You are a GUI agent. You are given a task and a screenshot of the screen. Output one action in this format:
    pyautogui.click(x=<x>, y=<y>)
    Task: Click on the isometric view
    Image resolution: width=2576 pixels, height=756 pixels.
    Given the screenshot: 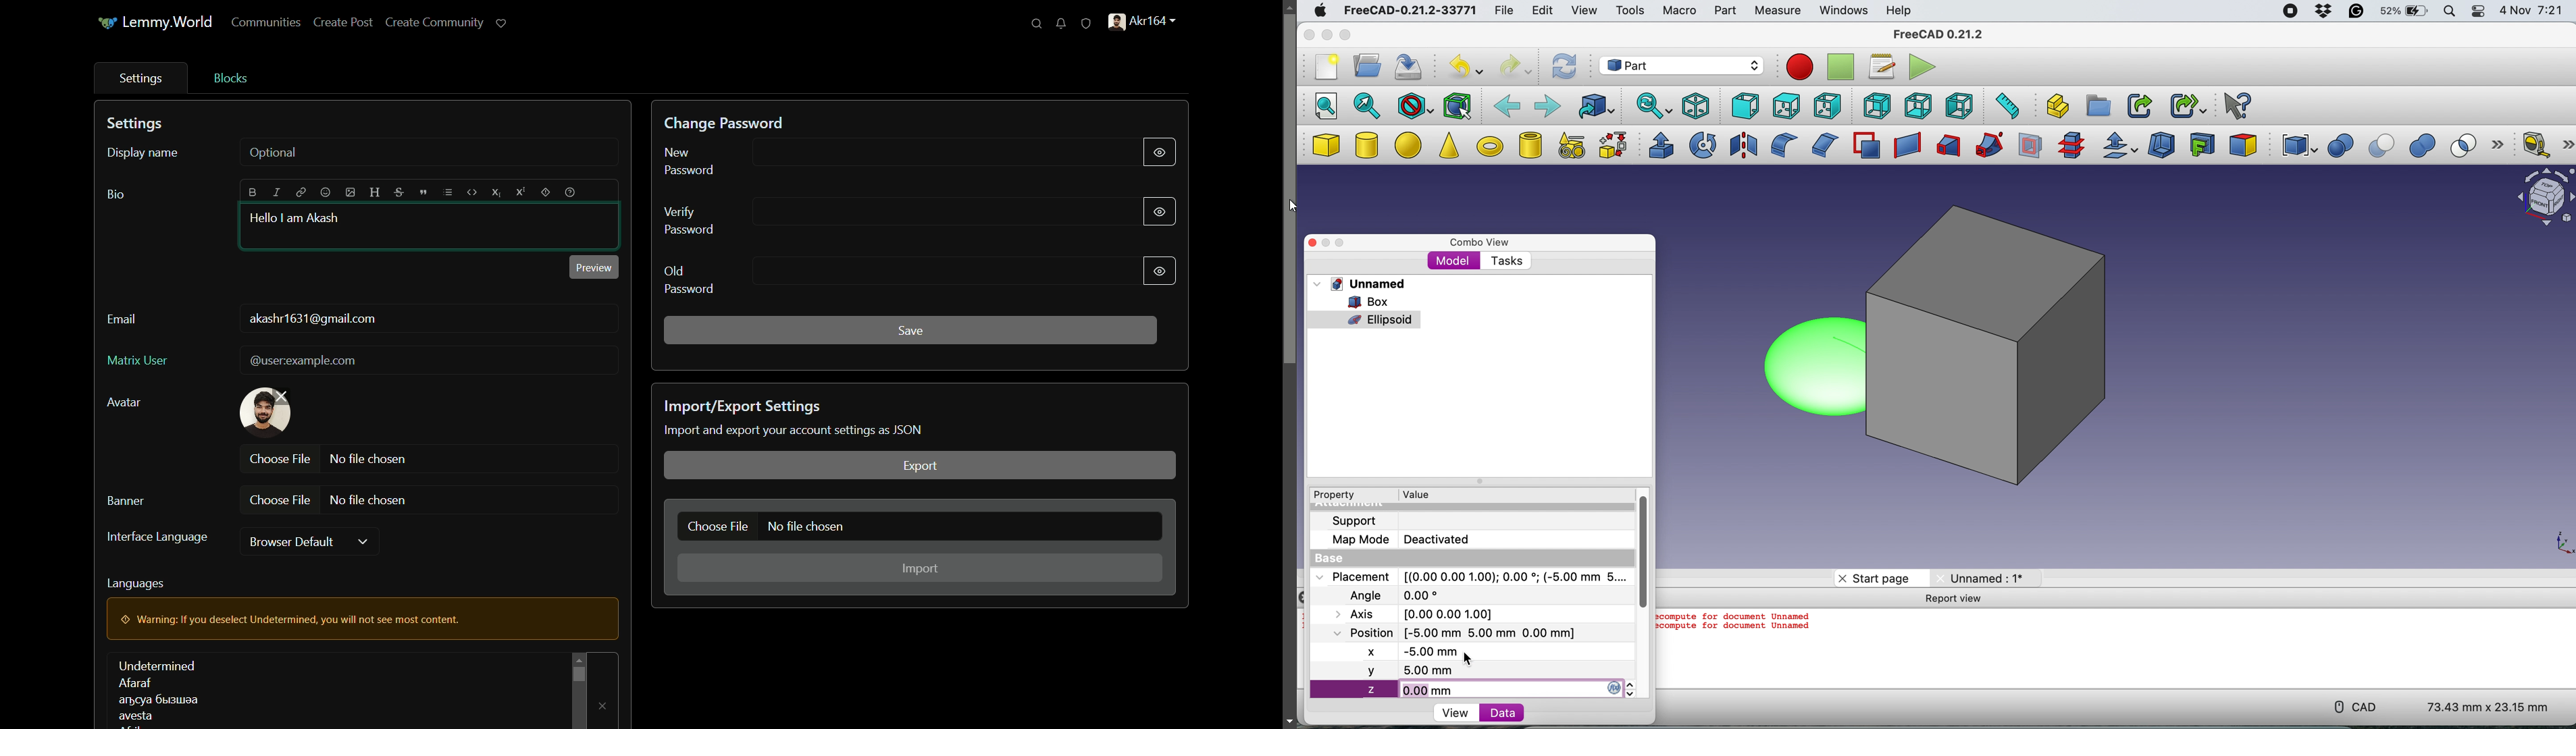 What is the action you would take?
    pyautogui.click(x=1697, y=106)
    